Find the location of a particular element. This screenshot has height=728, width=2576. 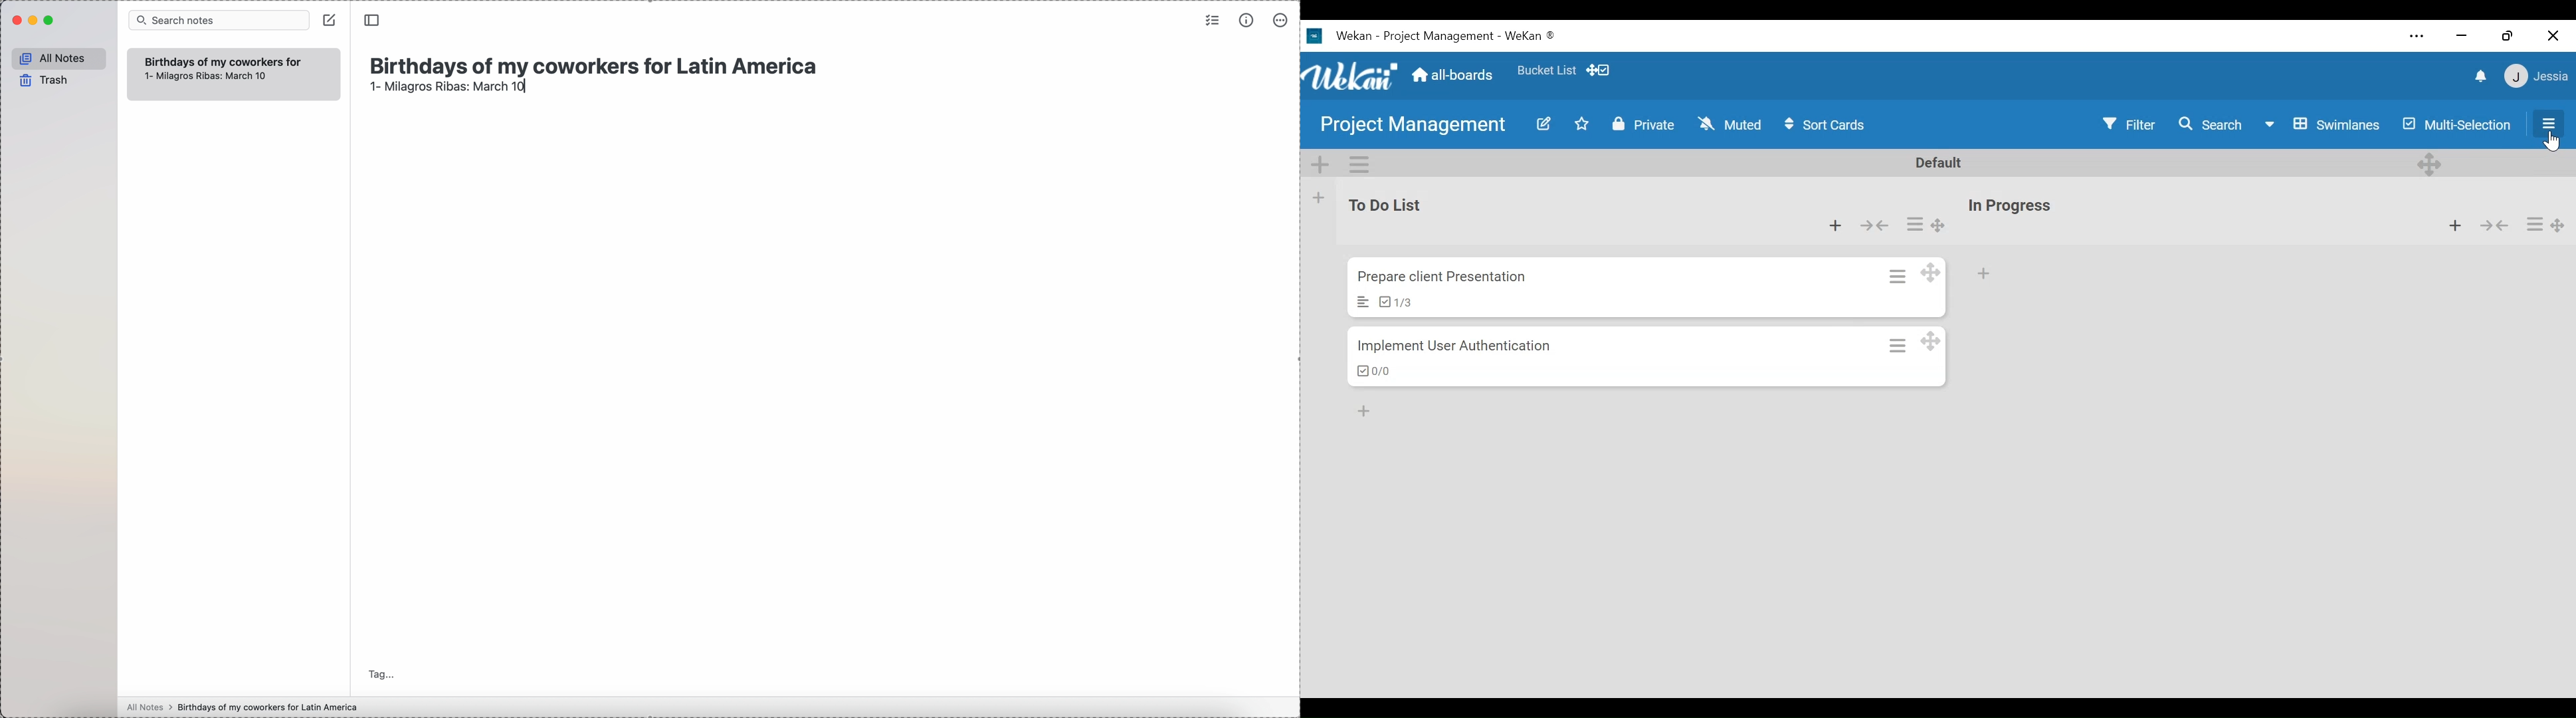

Add card to bottom of the list is located at coordinates (1835, 226).